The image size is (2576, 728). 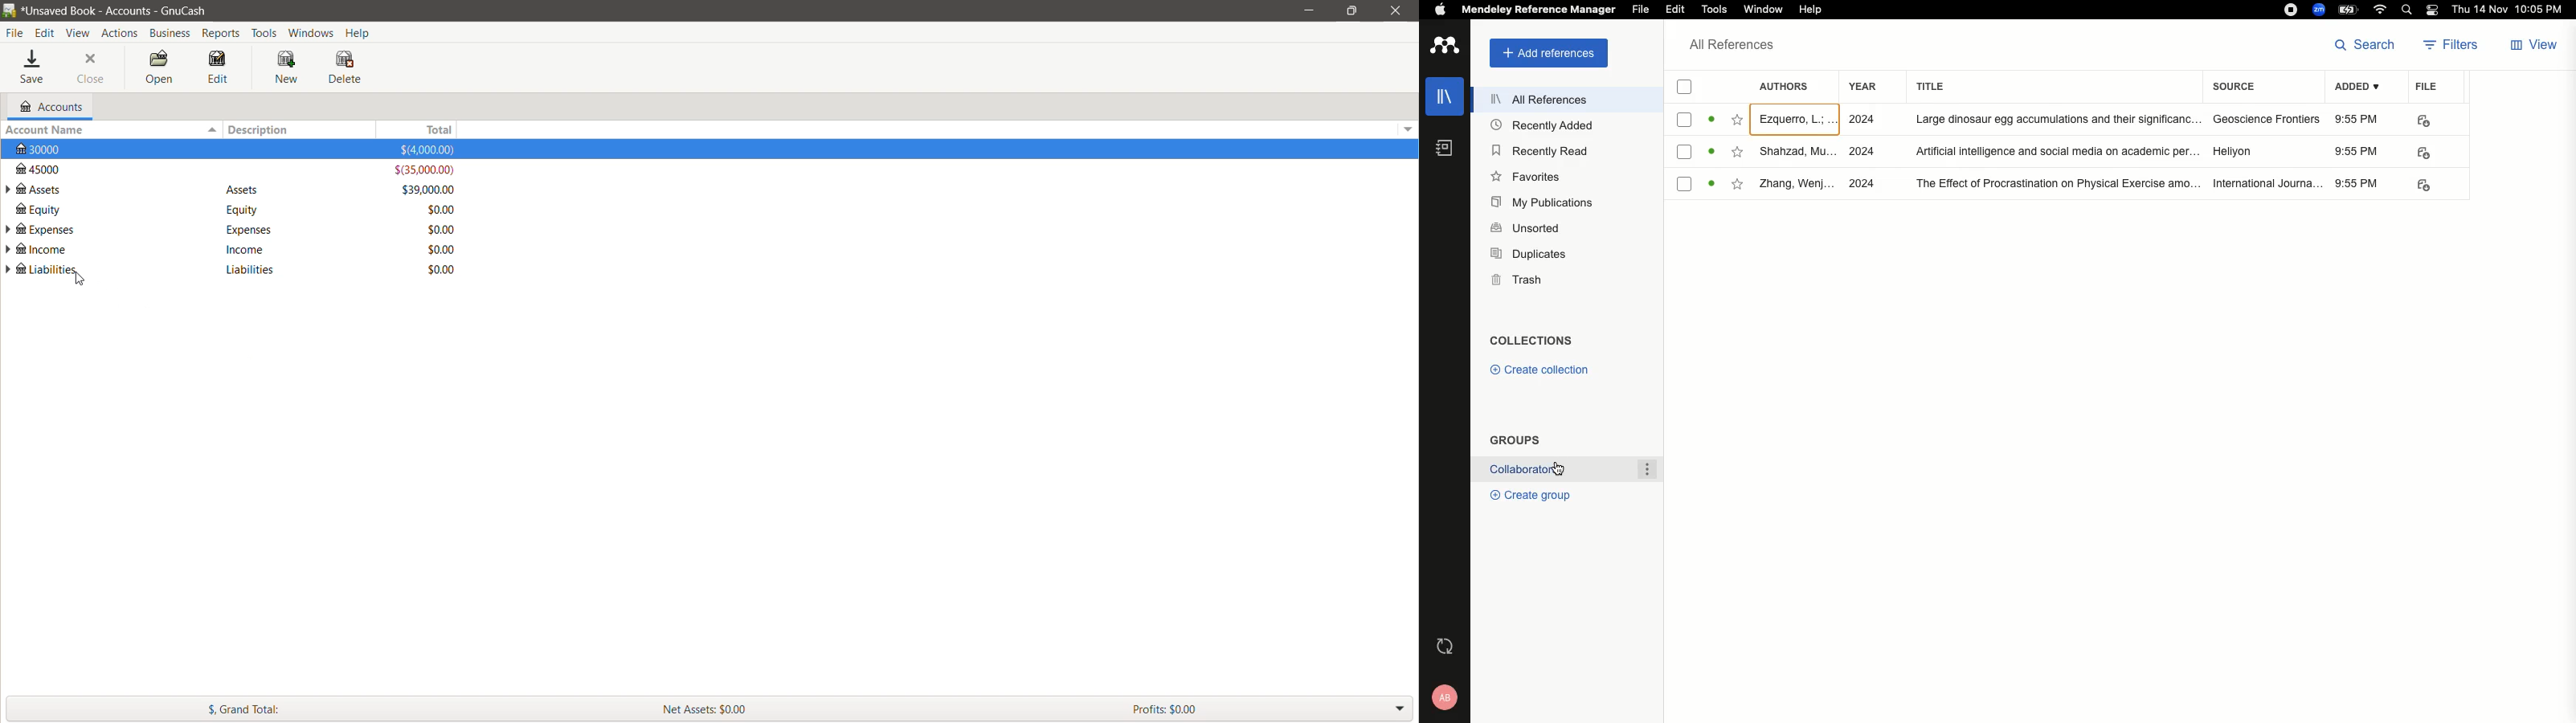 What do you see at coordinates (1809, 10) in the screenshot?
I see `Help` at bounding box center [1809, 10].